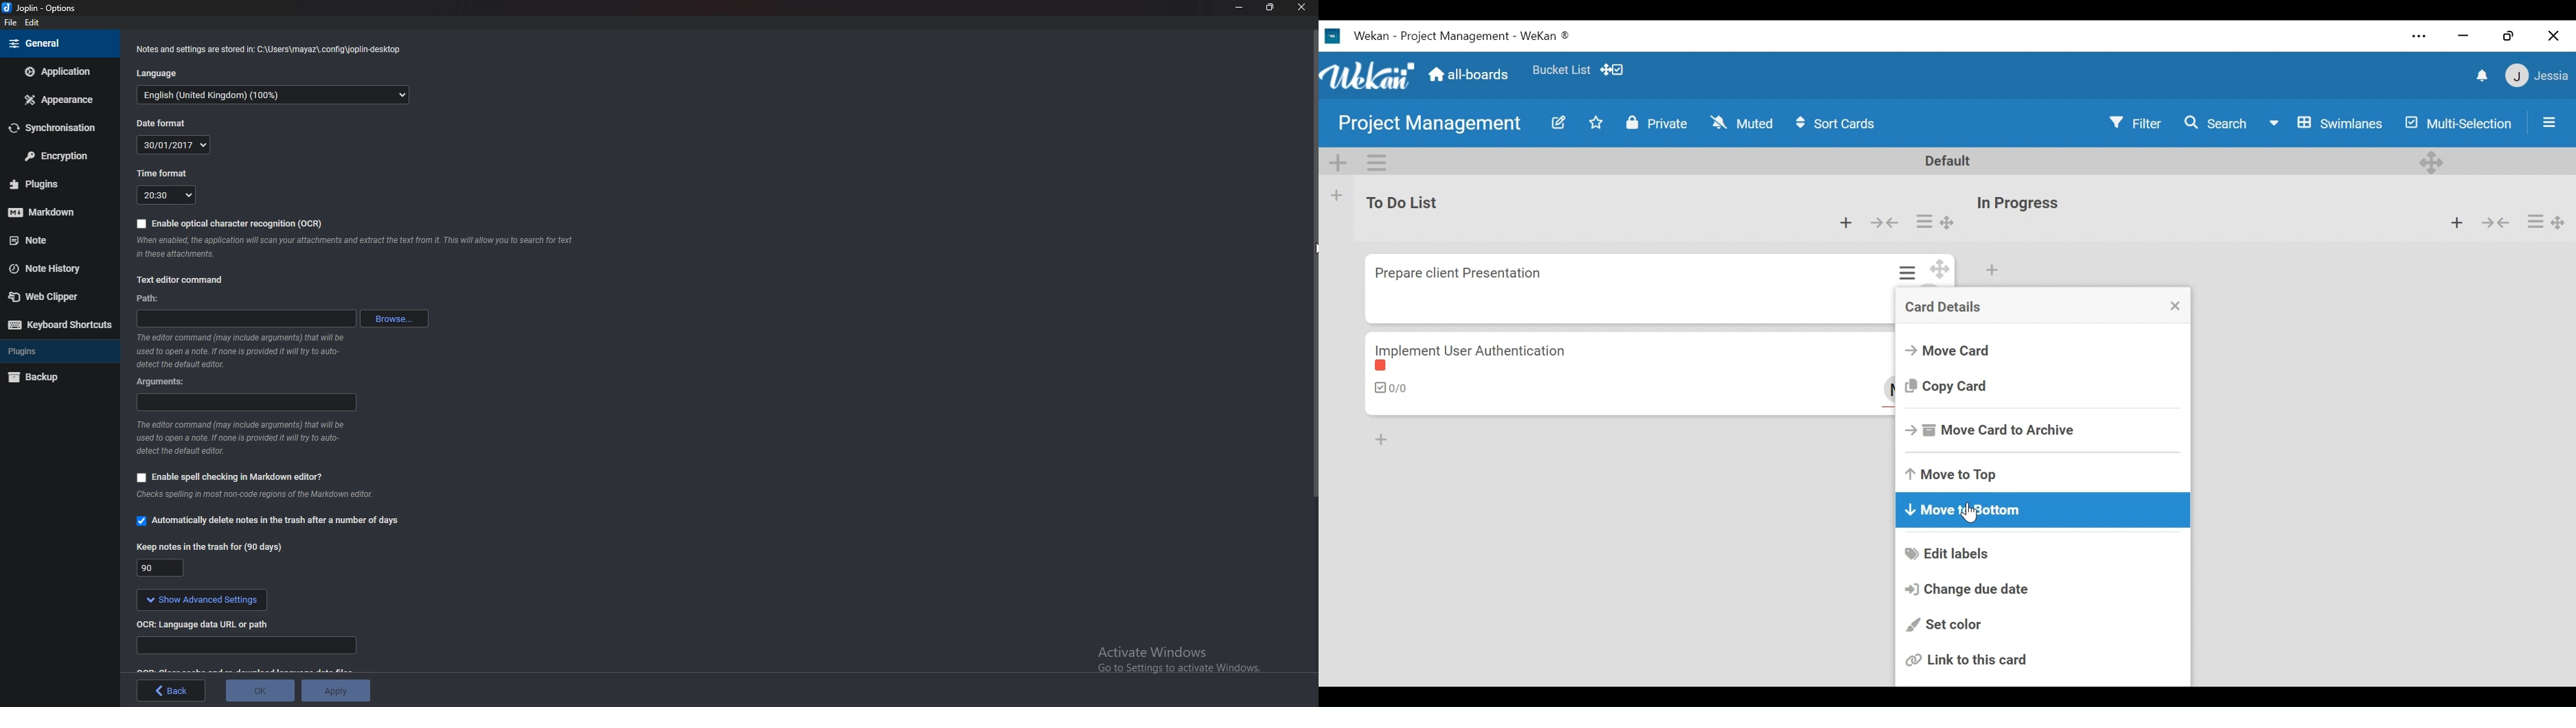  I want to click on Arguments, so click(166, 382).